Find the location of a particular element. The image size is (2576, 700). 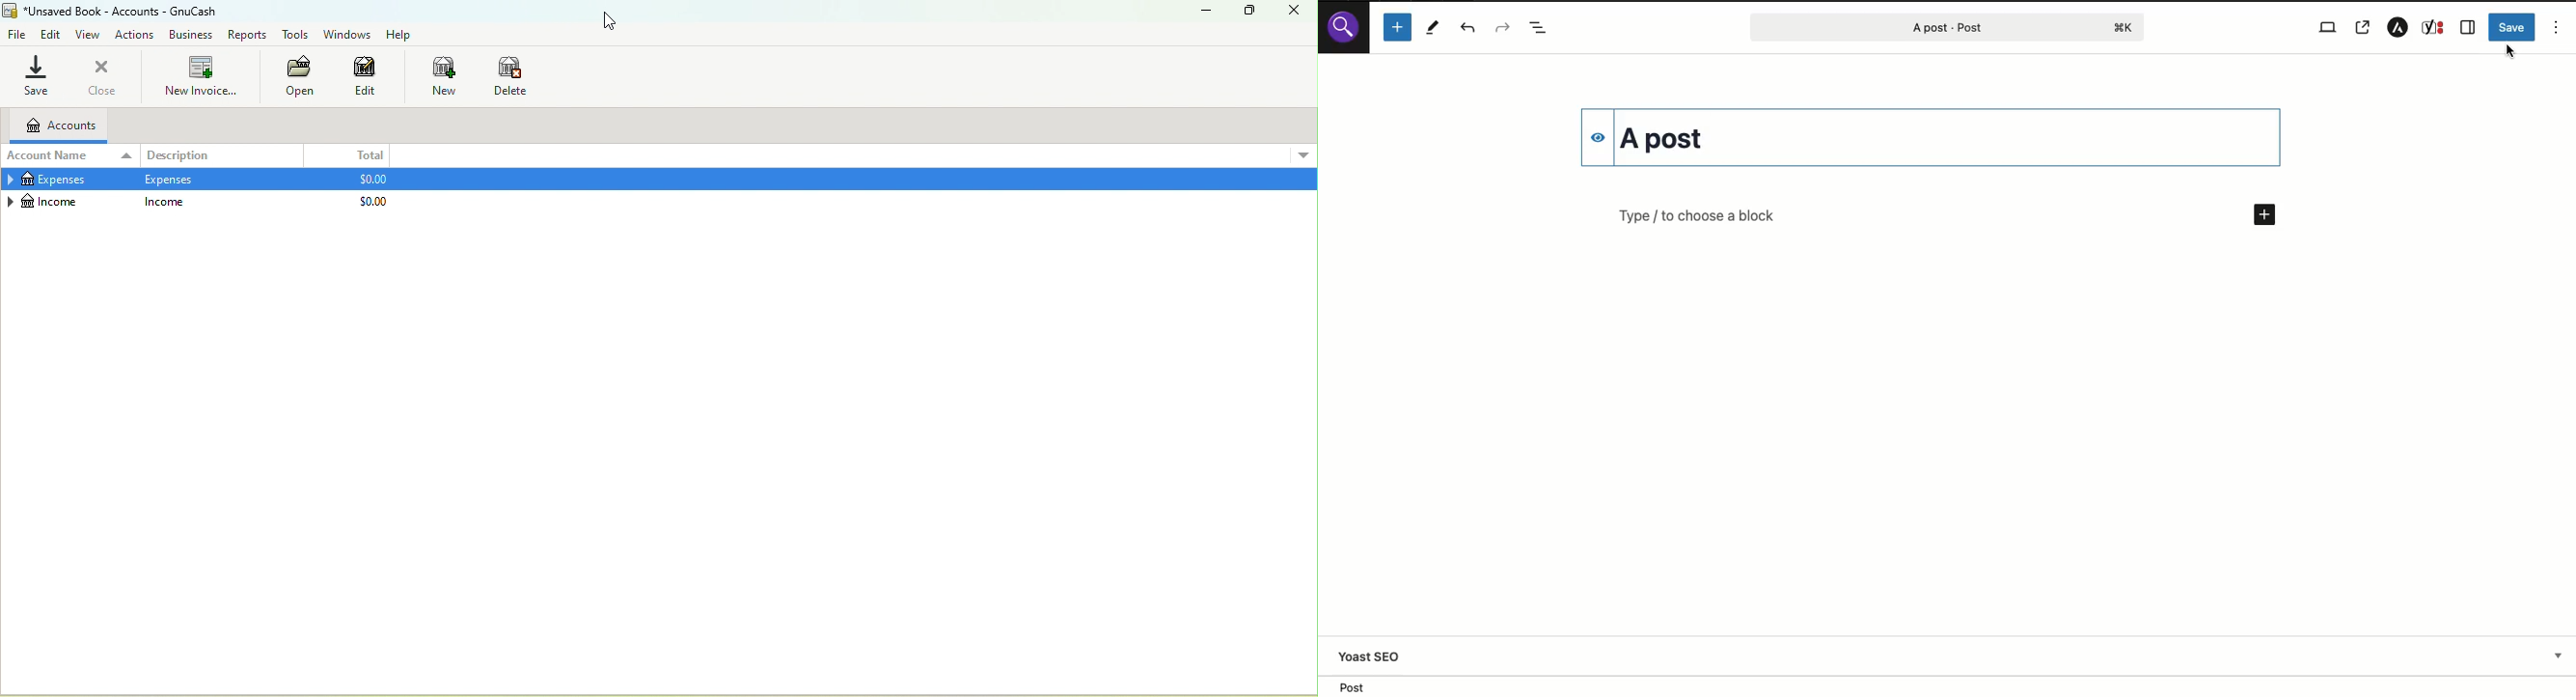

Business is located at coordinates (193, 36).